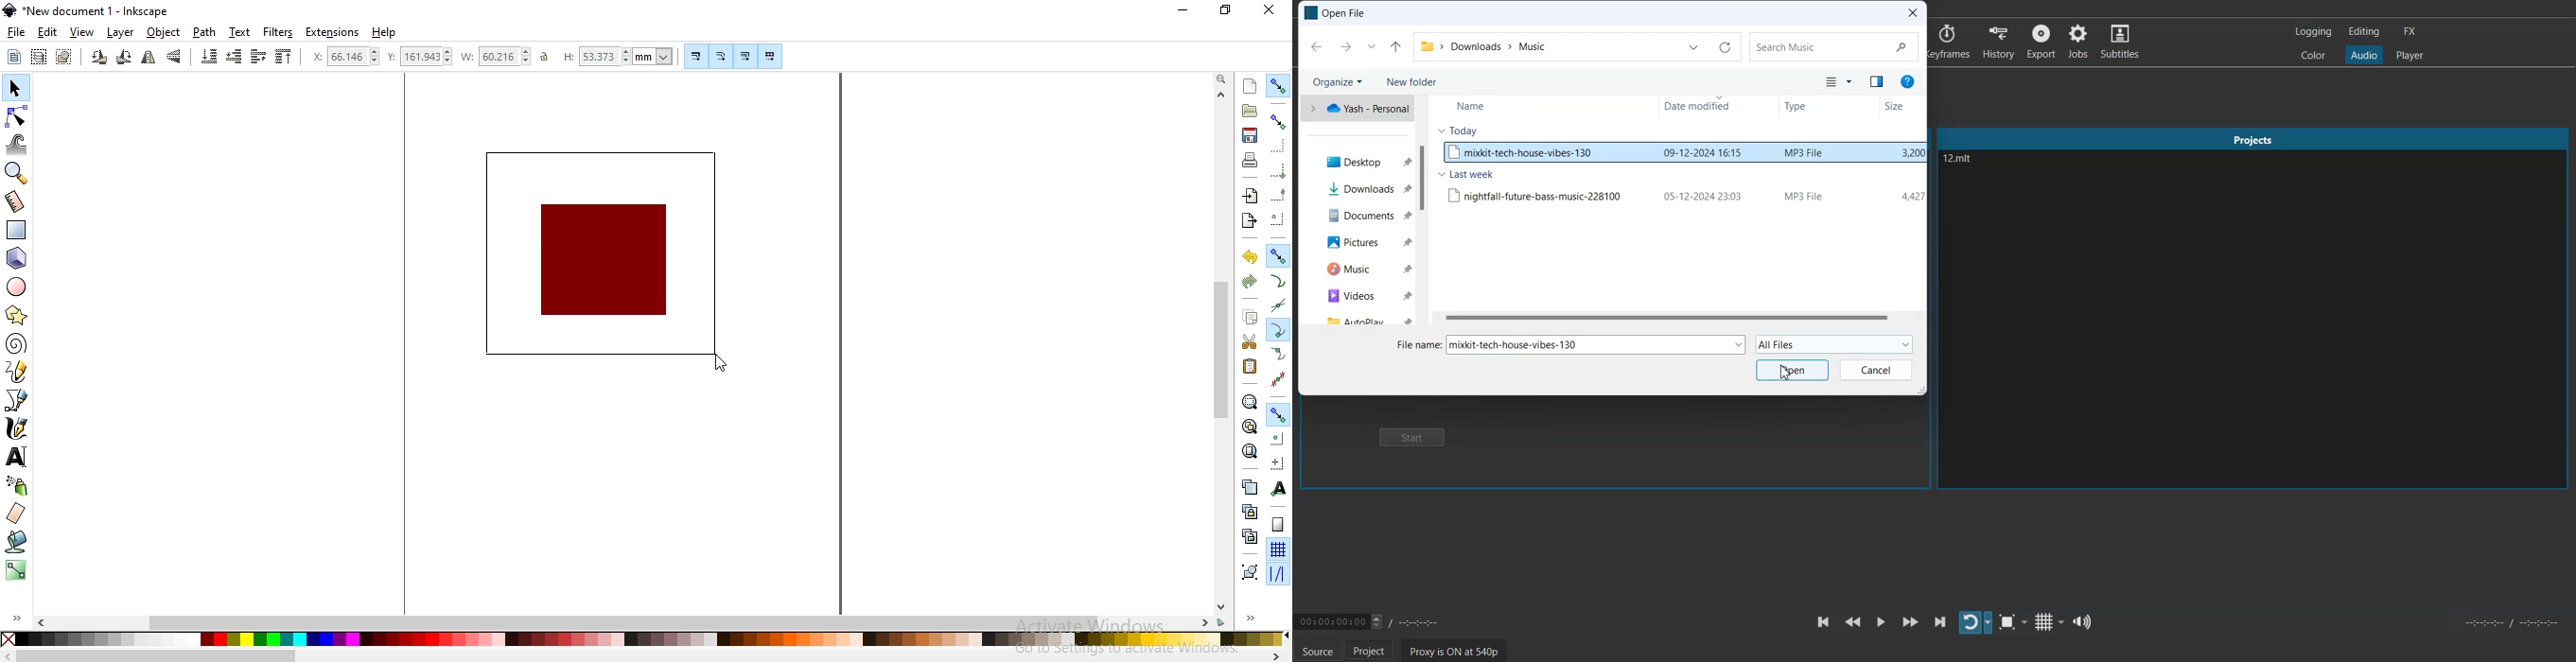 The height and width of the screenshot is (672, 2576). I want to click on Keyframe, so click(1947, 41).